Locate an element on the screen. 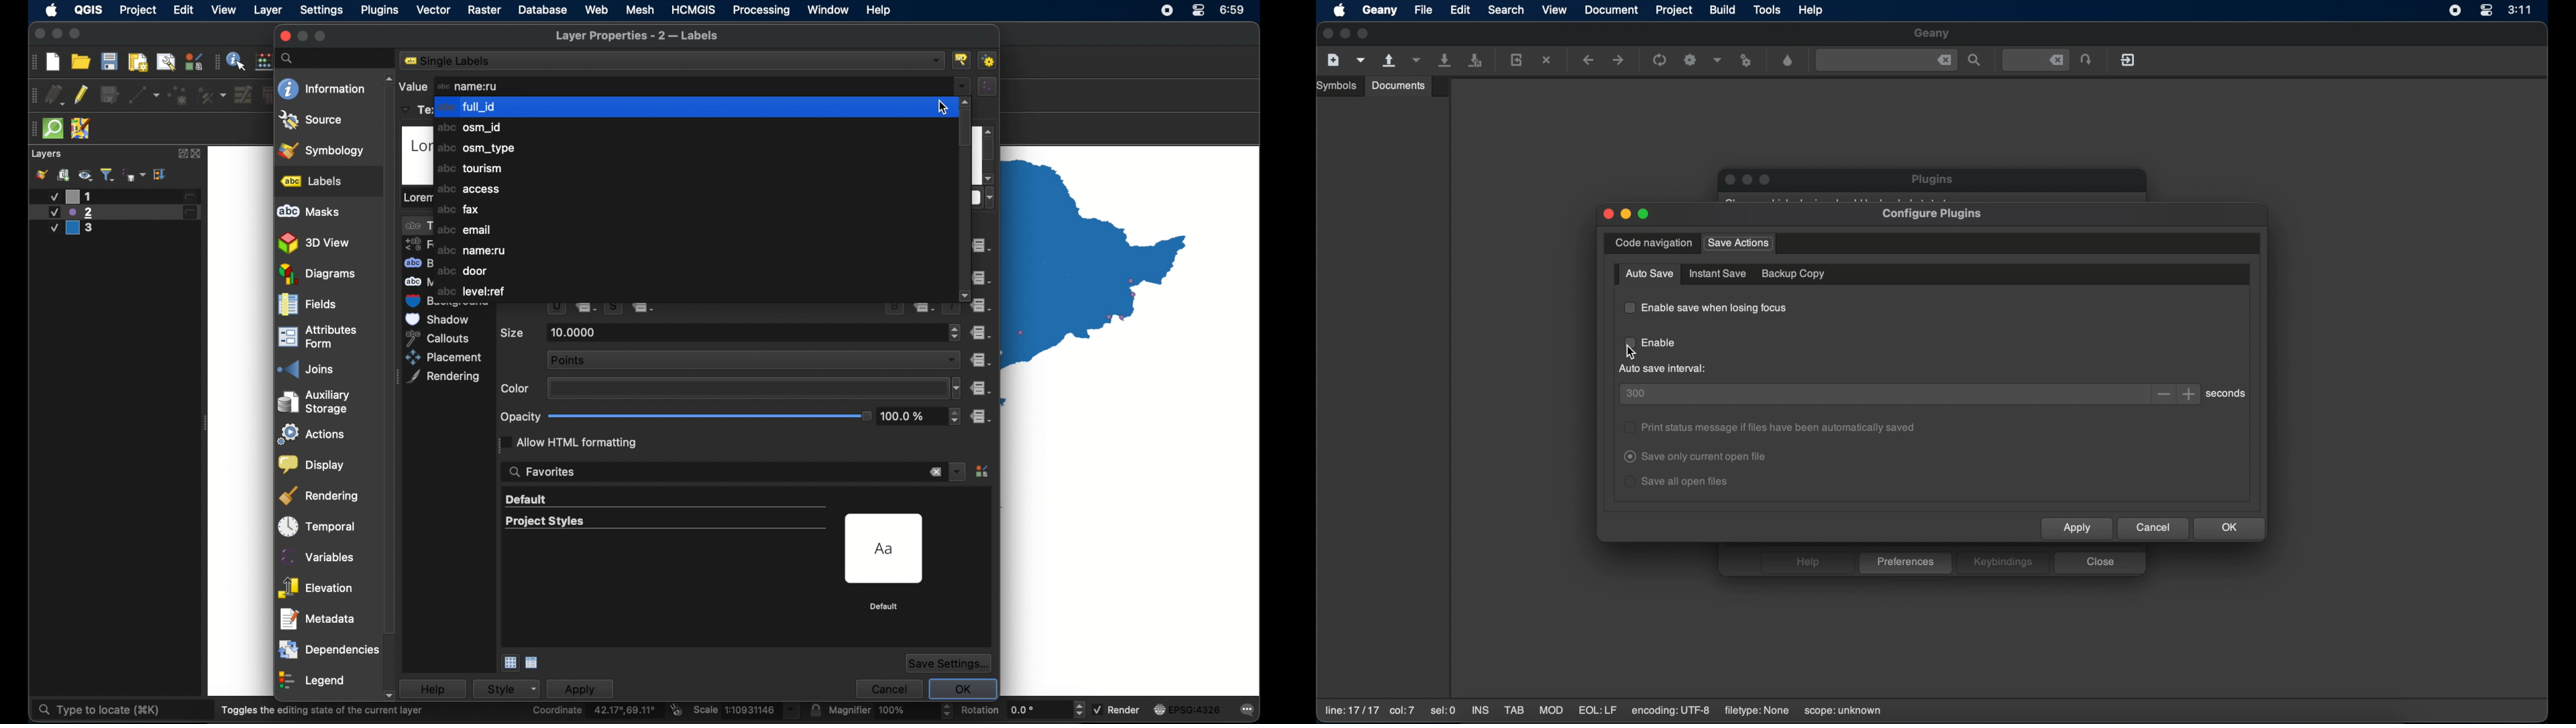  expand is located at coordinates (161, 175).